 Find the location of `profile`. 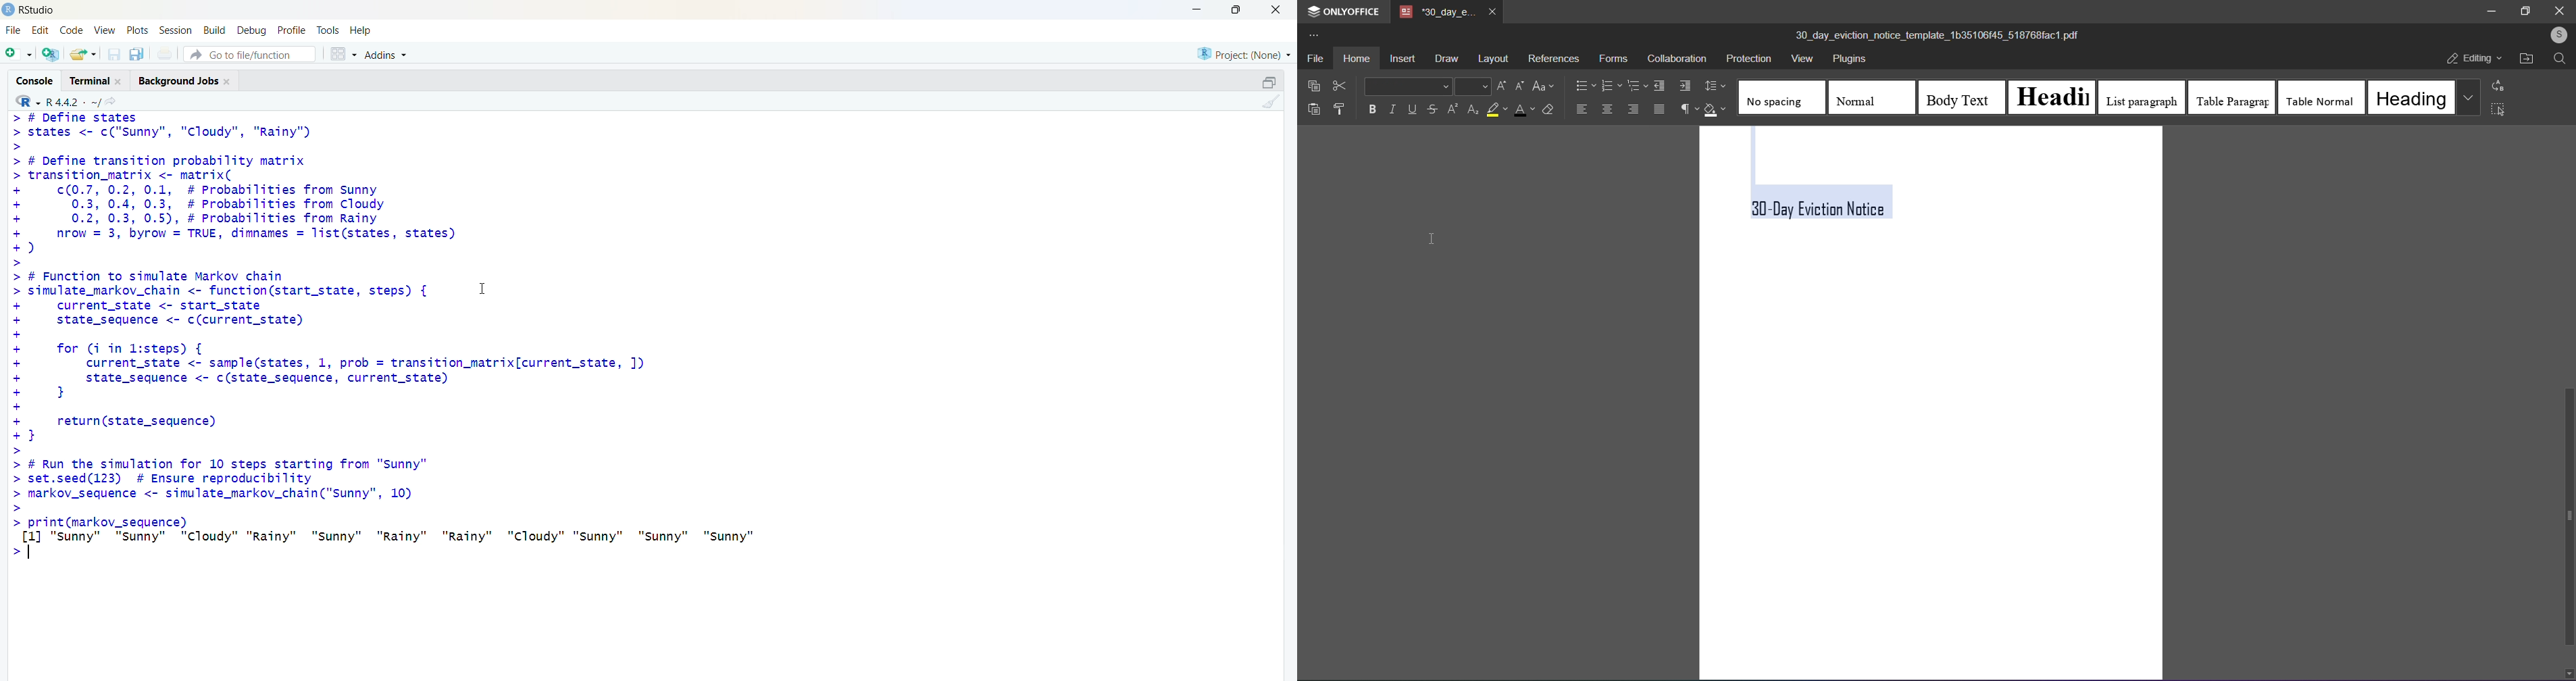

profile is located at coordinates (289, 30).